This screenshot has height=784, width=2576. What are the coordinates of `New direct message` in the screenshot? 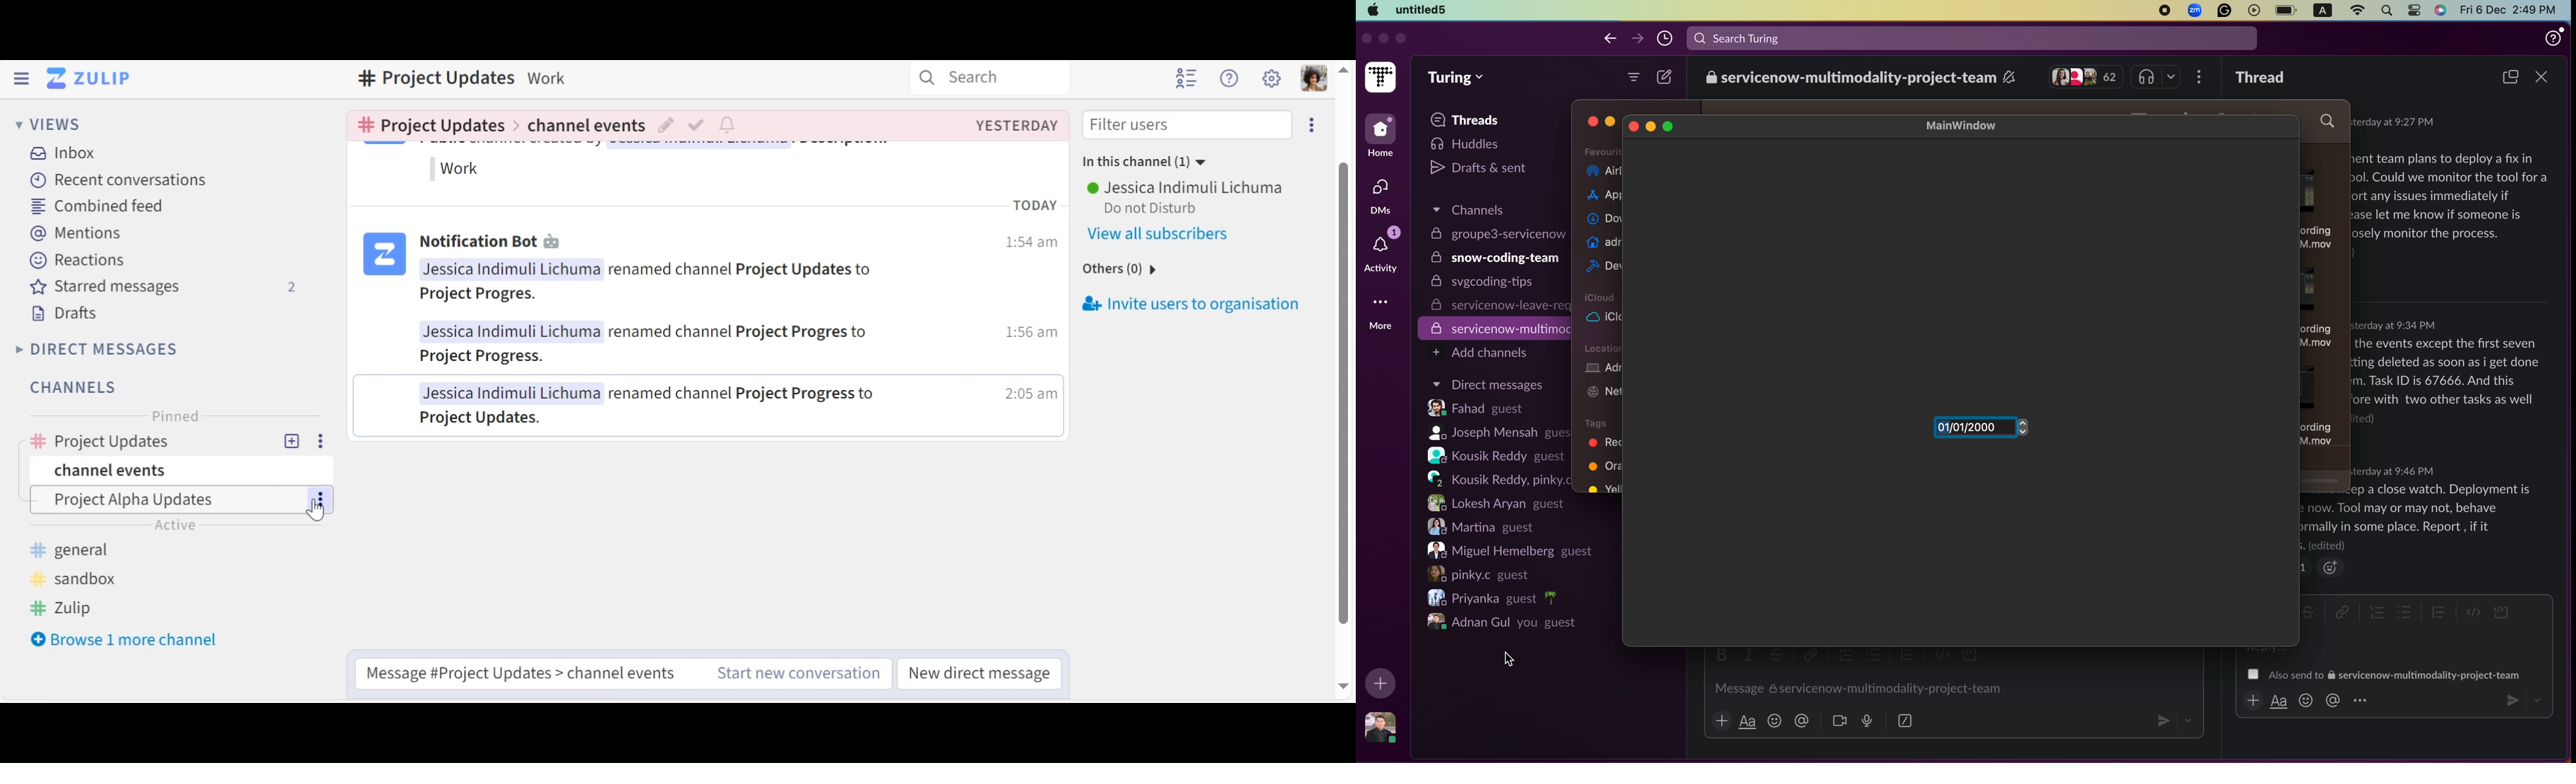 It's located at (982, 671).